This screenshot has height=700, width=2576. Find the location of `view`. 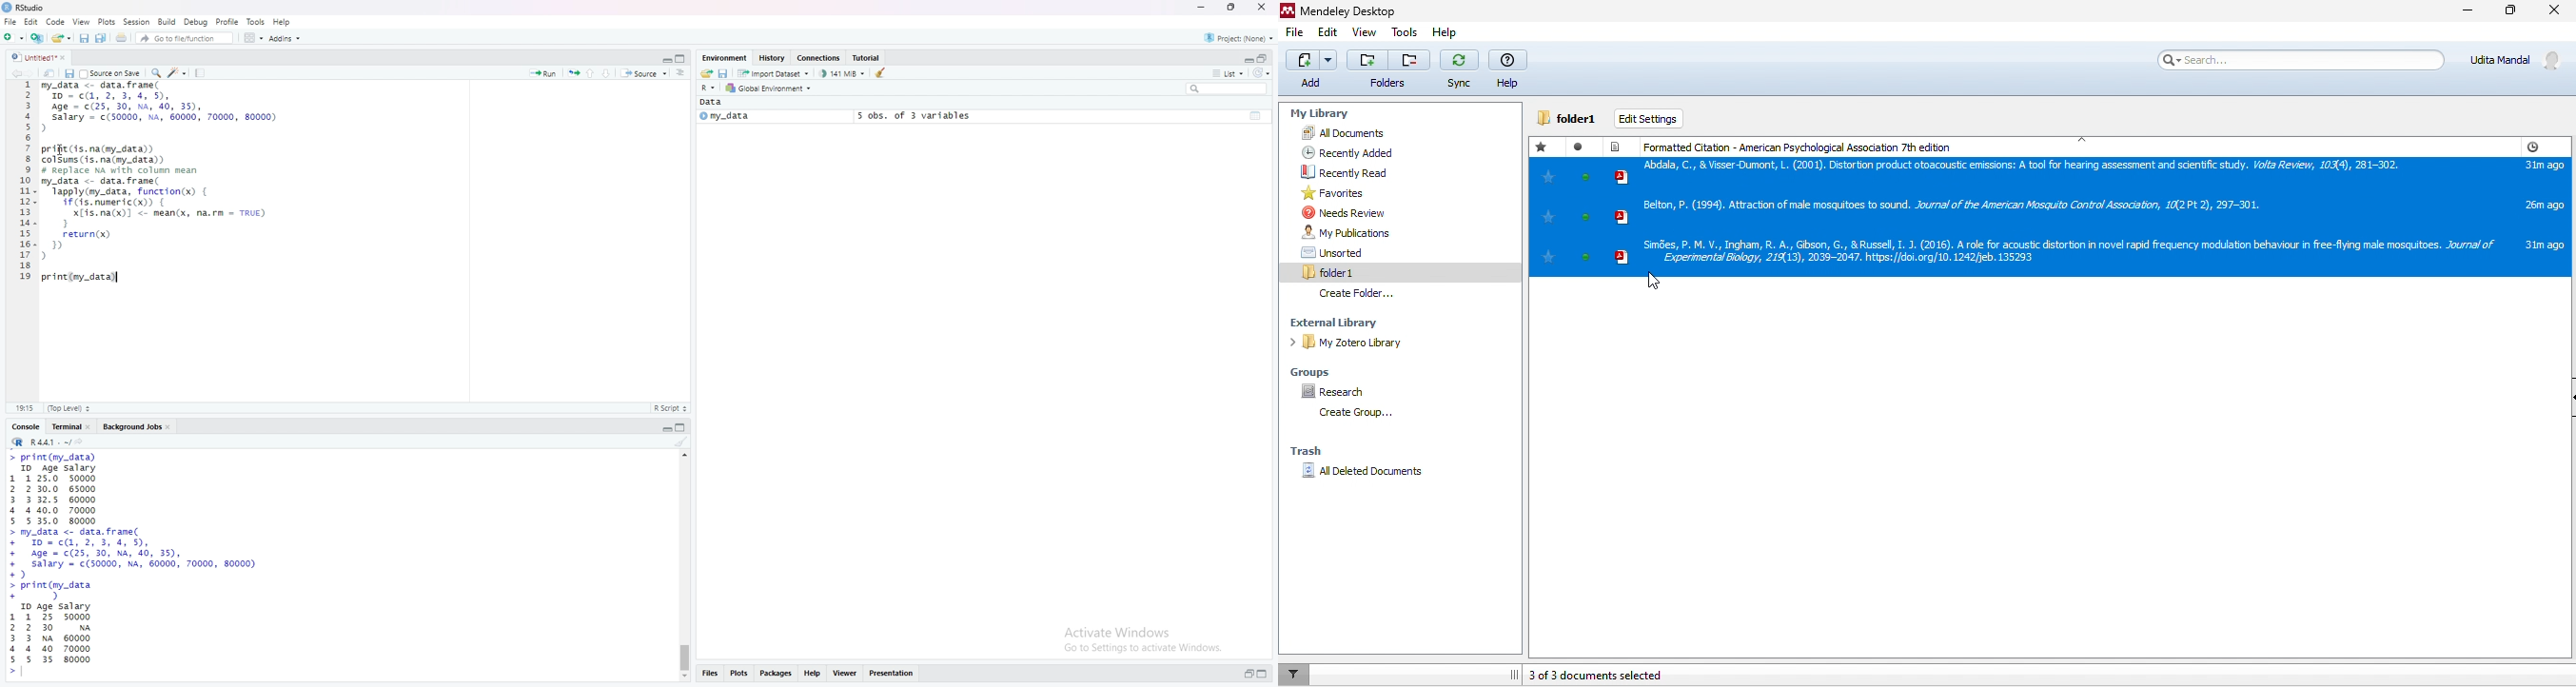

view is located at coordinates (81, 21).